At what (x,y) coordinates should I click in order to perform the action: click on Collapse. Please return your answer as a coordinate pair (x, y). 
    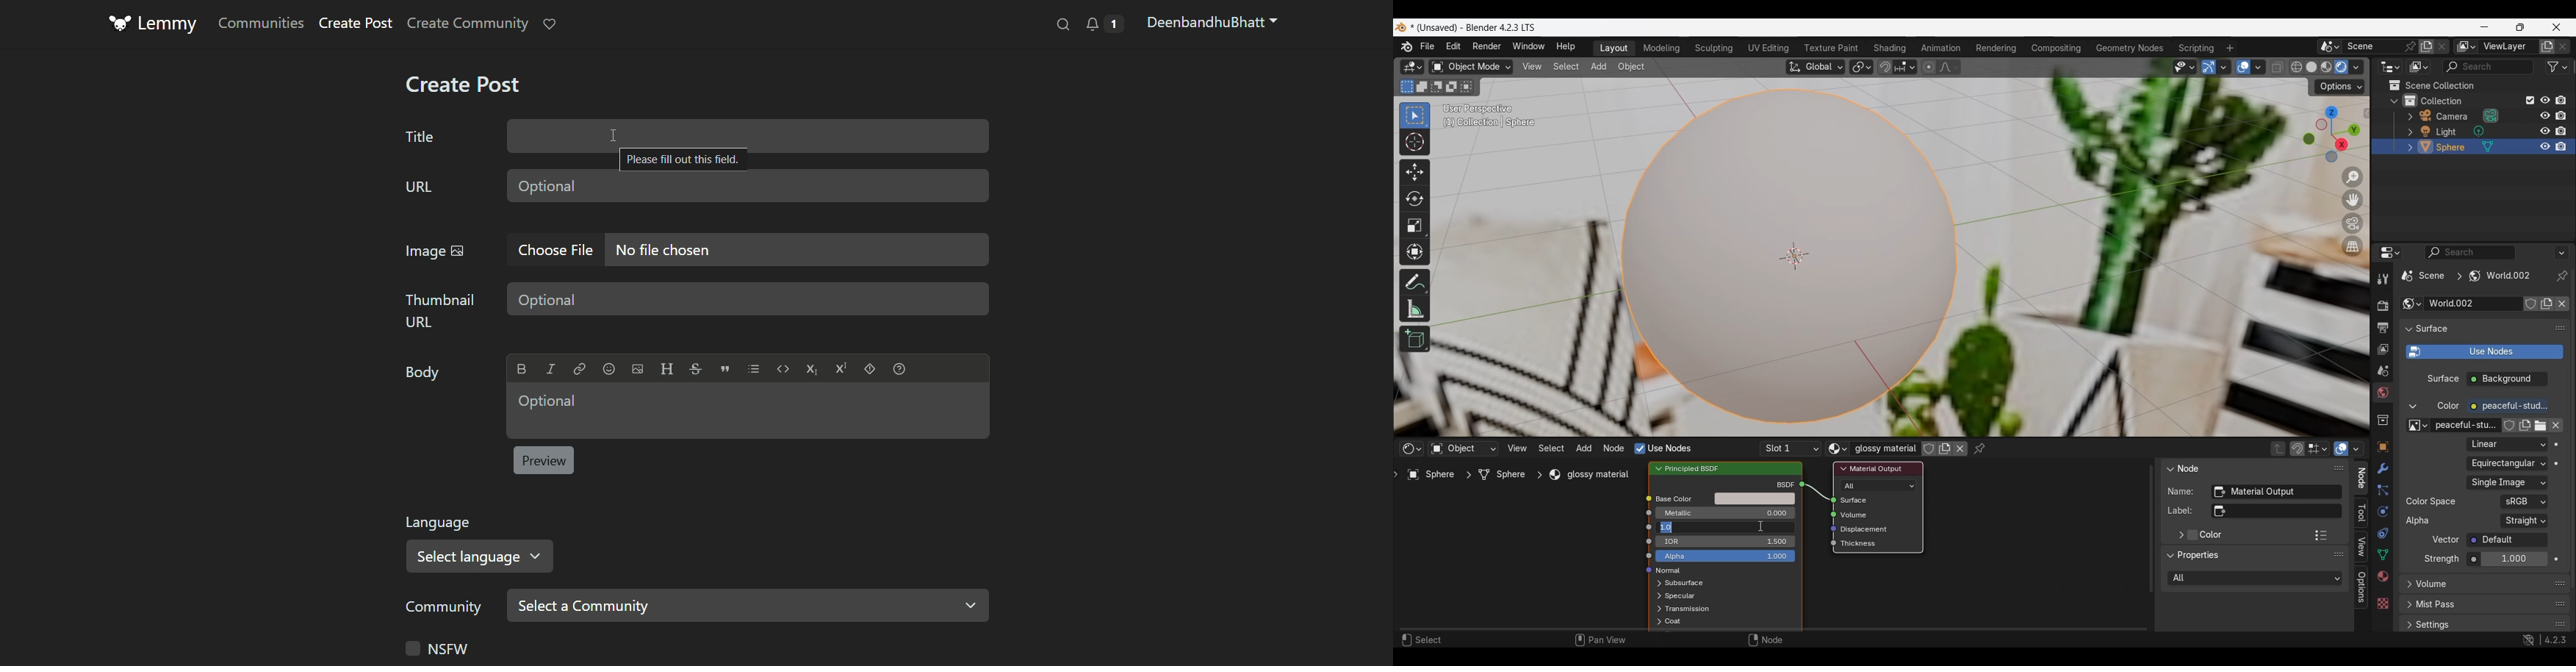
    Looking at the image, I should click on (2395, 101).